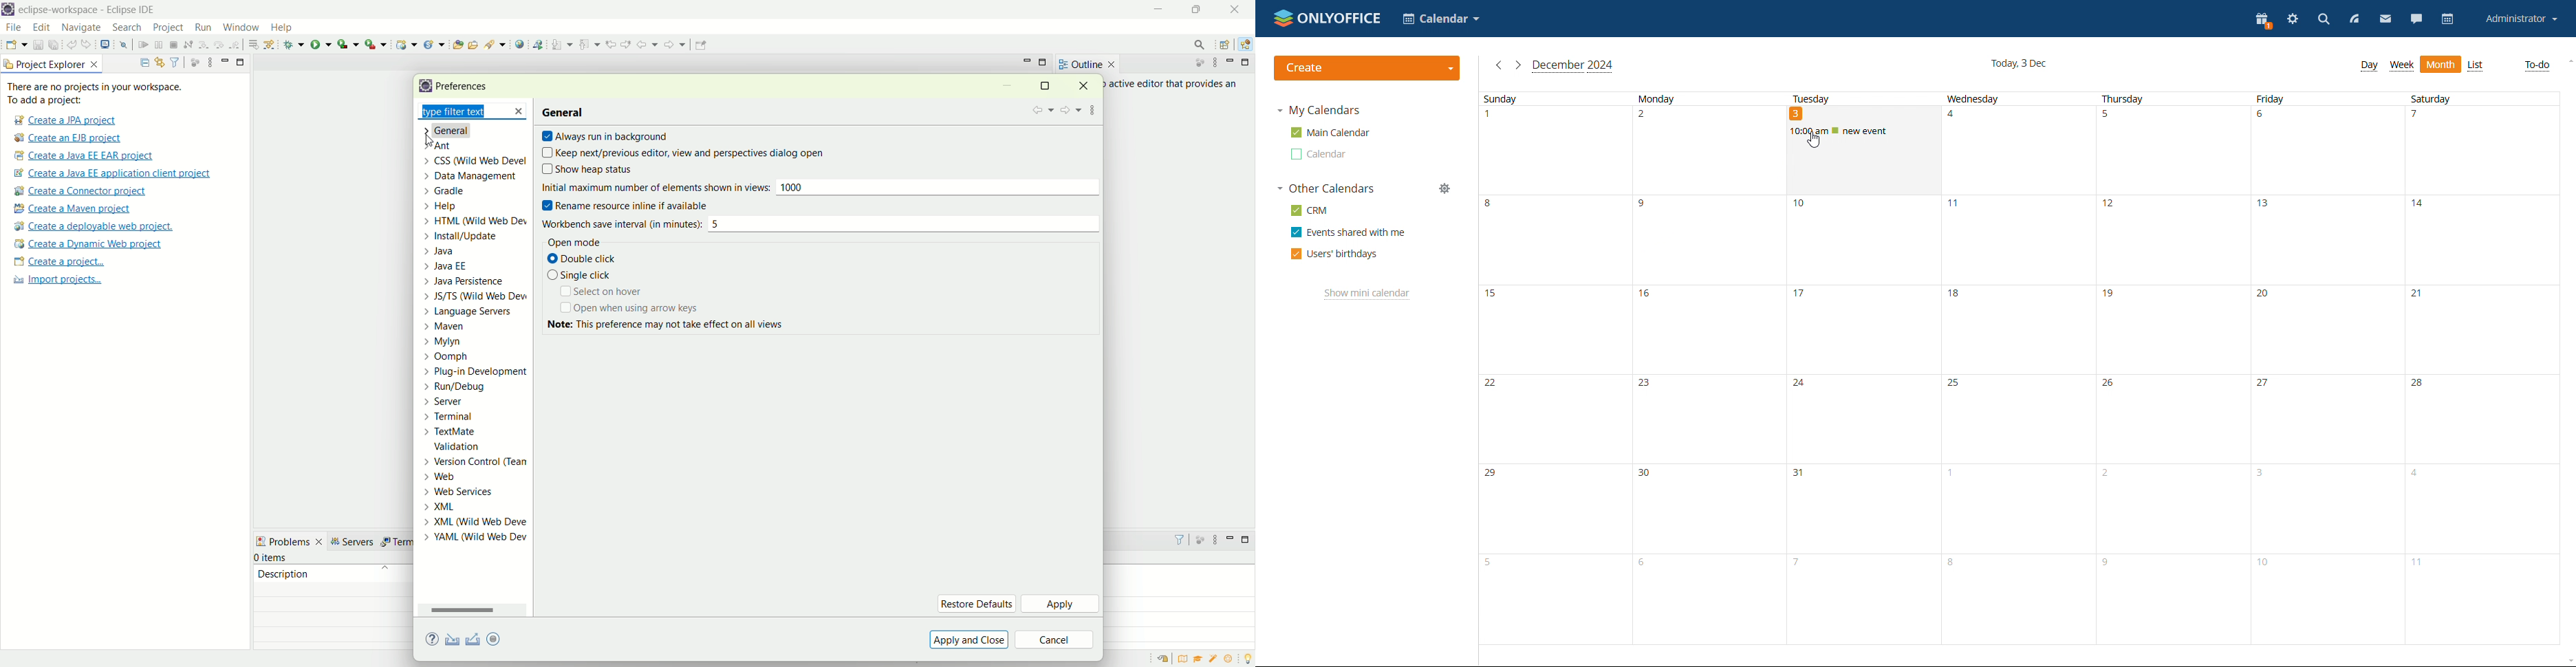 The image size is (2576, 672). I want to click on users' birthdays, so click(1334, 254).